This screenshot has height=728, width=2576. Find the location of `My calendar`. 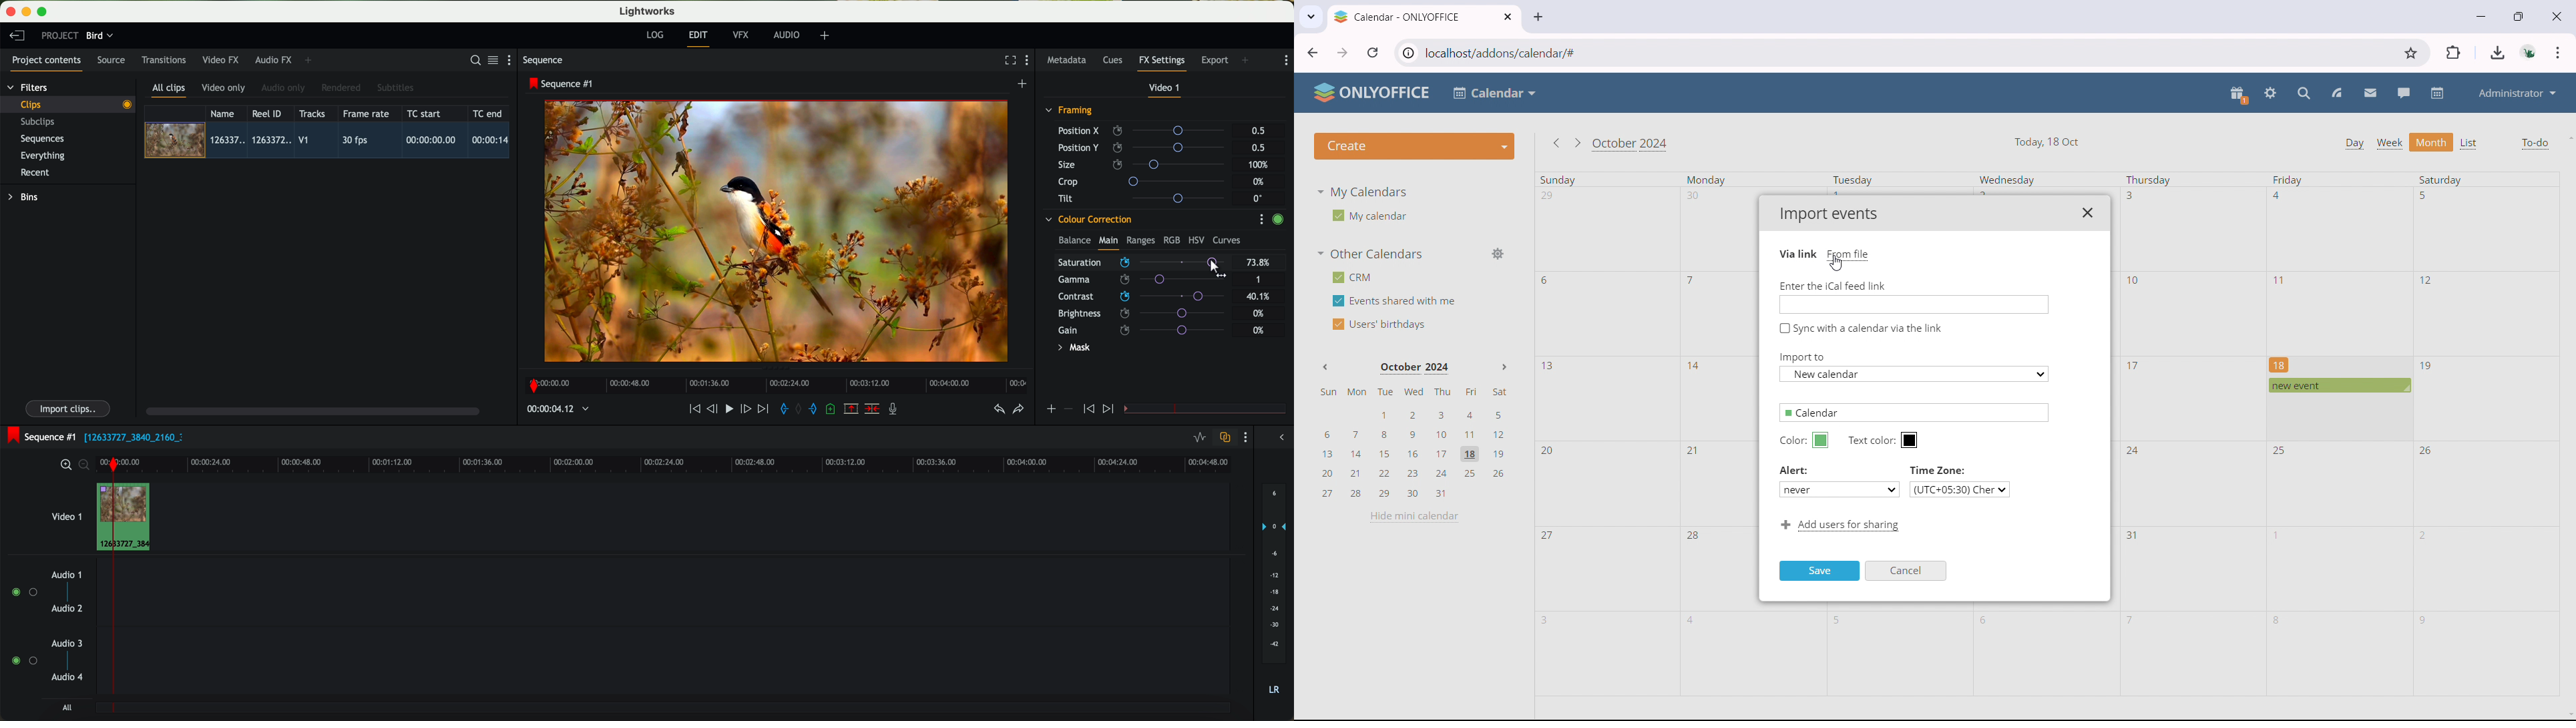

My calendar is located at coordinates (1371, 217).